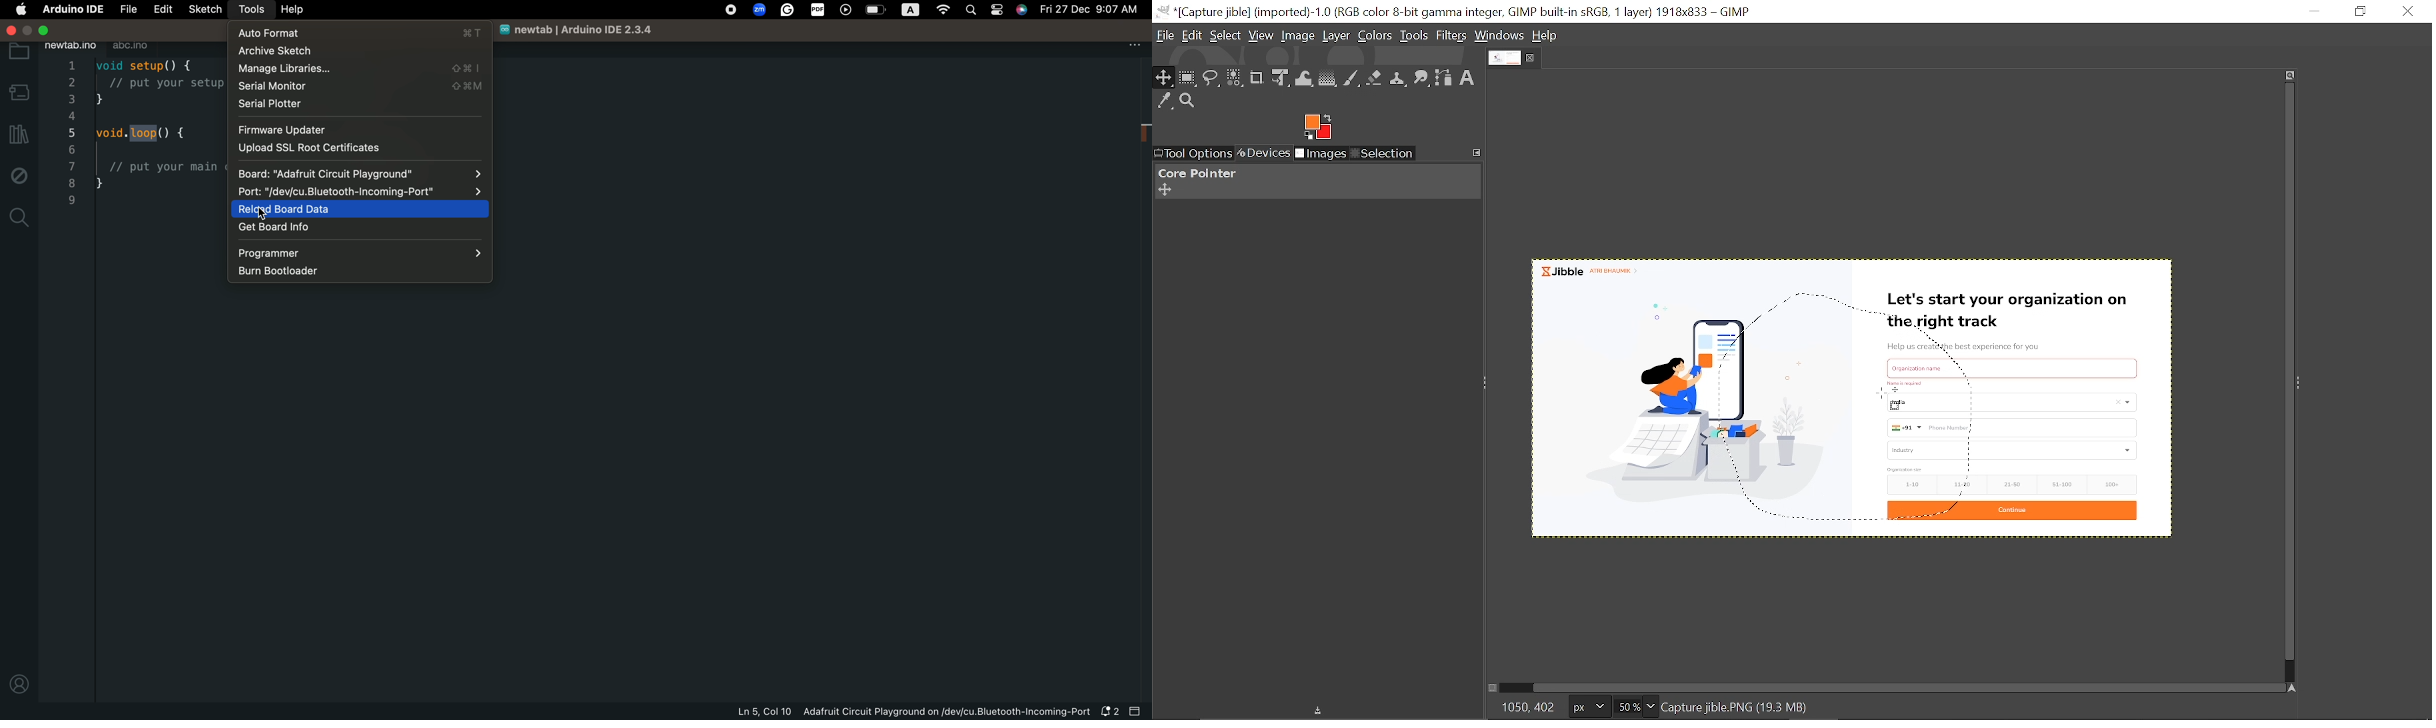 Image resolution: width=2436 pixels, height=728 pixels. I want to click on Unified transform tool, so click(1279, 78).